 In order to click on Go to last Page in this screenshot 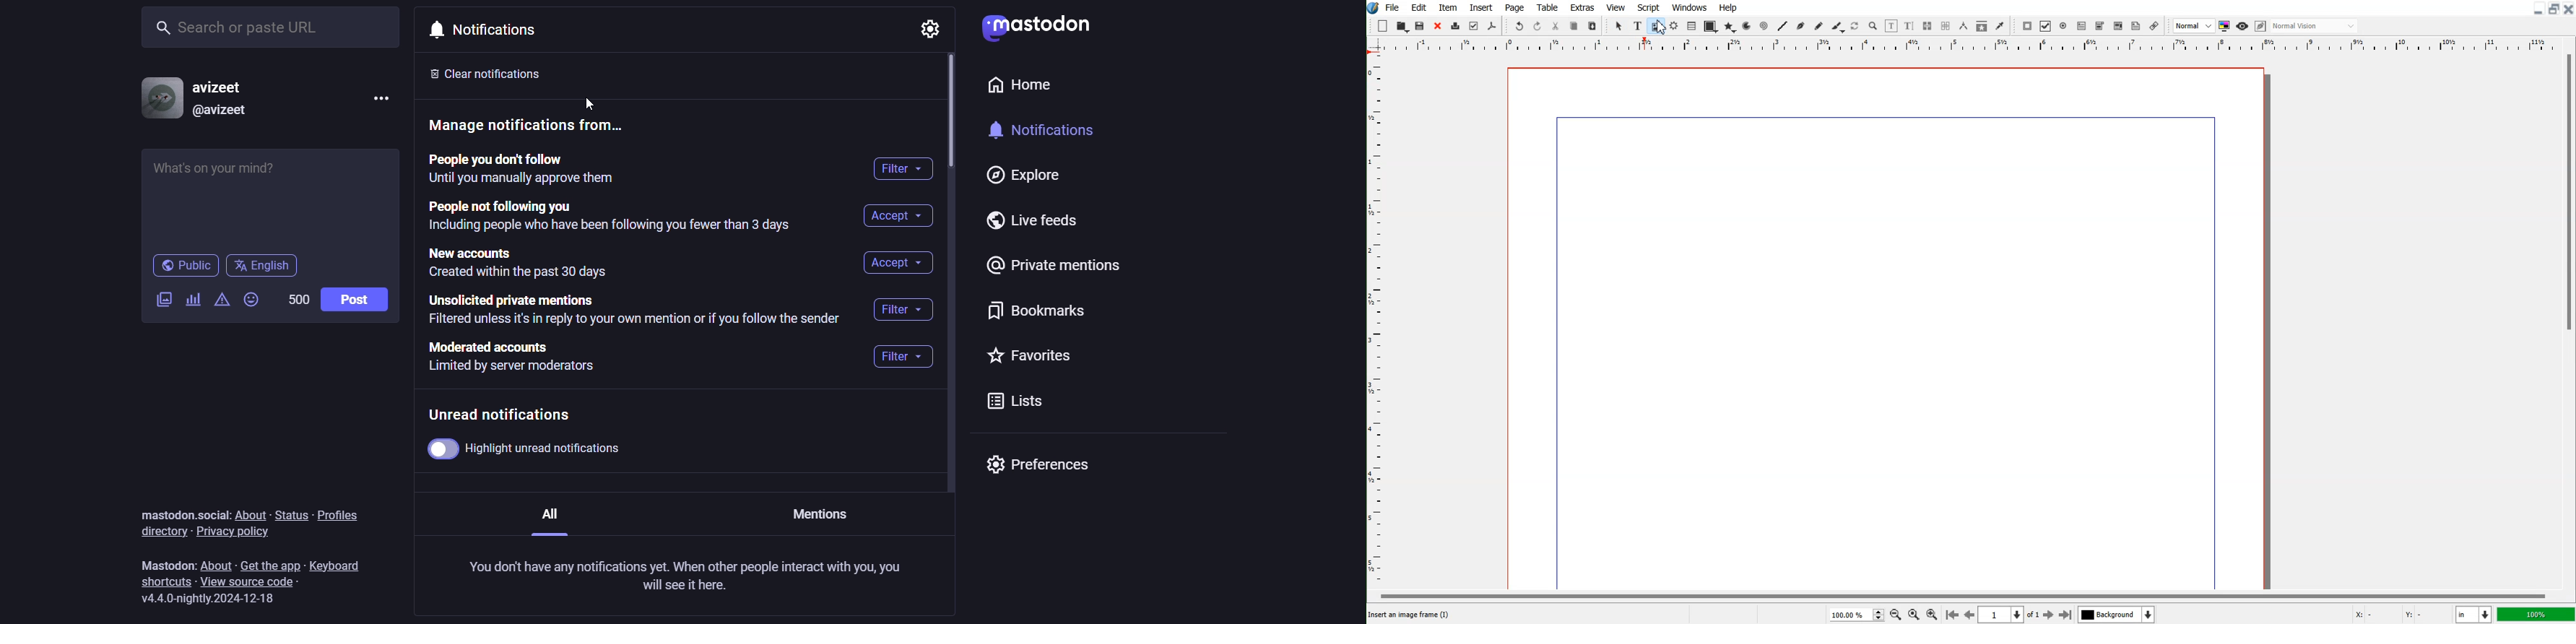, I will do `click(2066, 615)`.